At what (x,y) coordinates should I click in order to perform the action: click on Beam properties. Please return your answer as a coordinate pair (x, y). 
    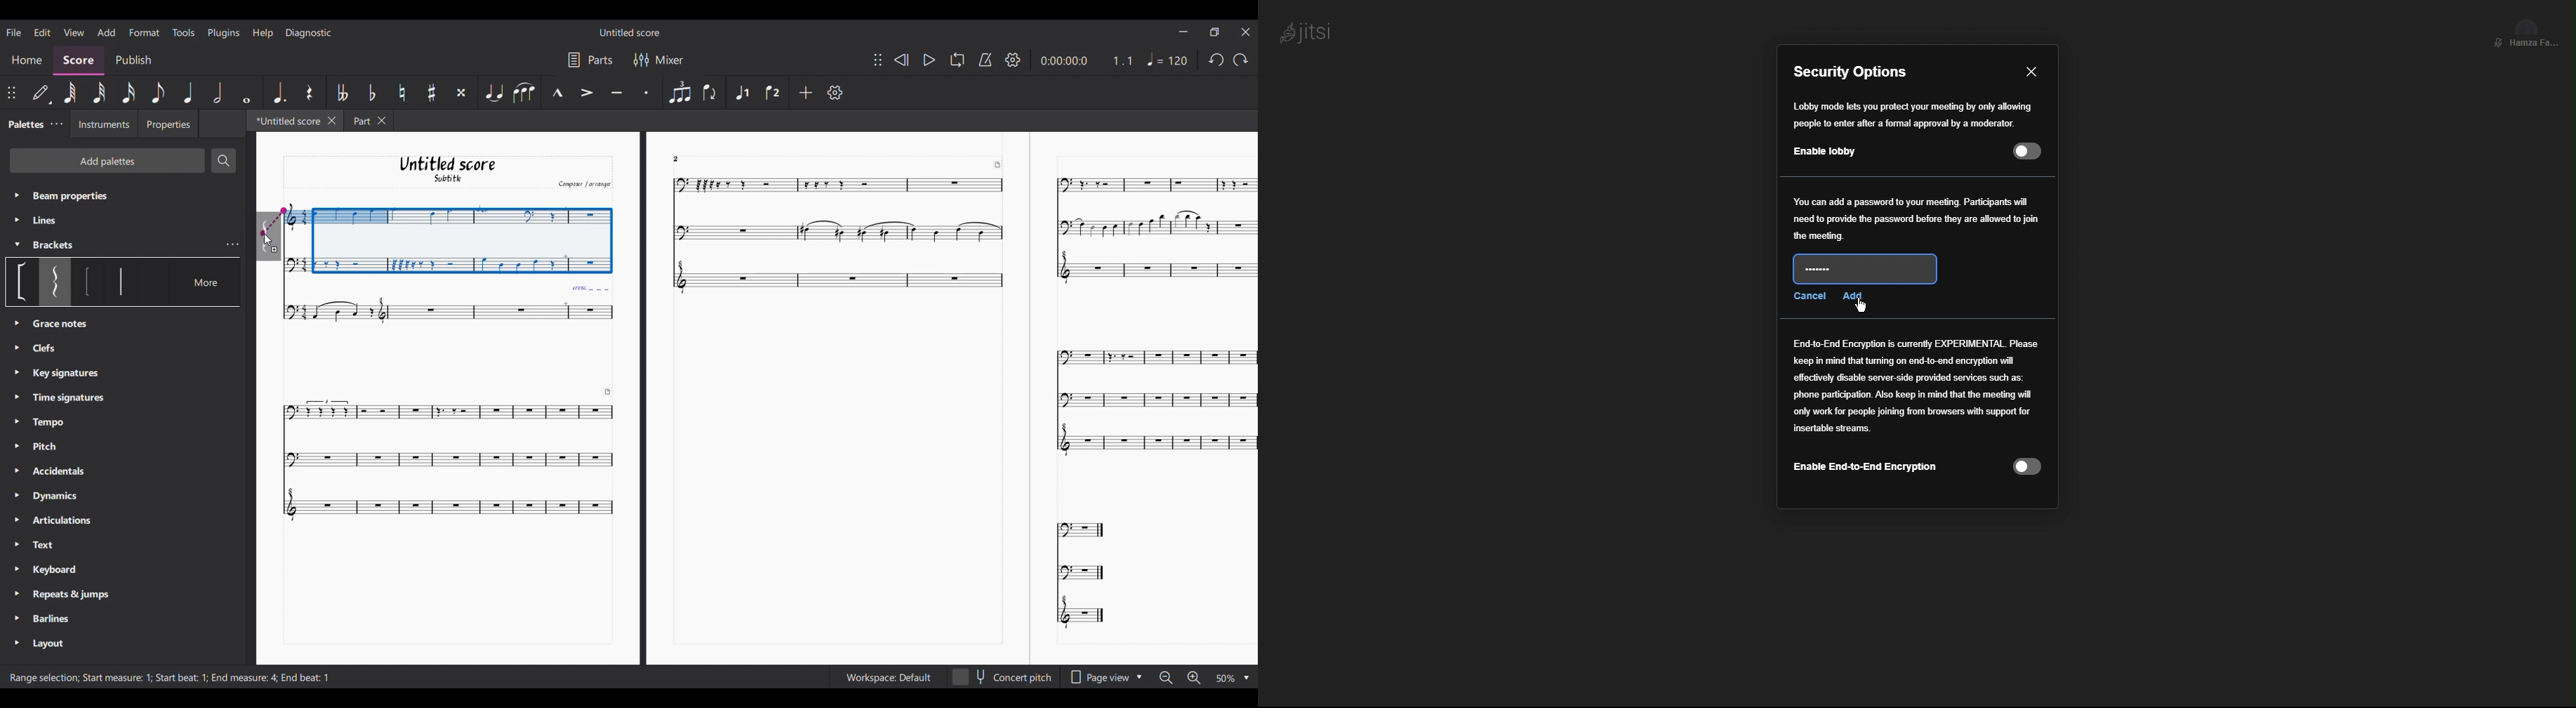
    Looking at the image, I should click on (102, 195).